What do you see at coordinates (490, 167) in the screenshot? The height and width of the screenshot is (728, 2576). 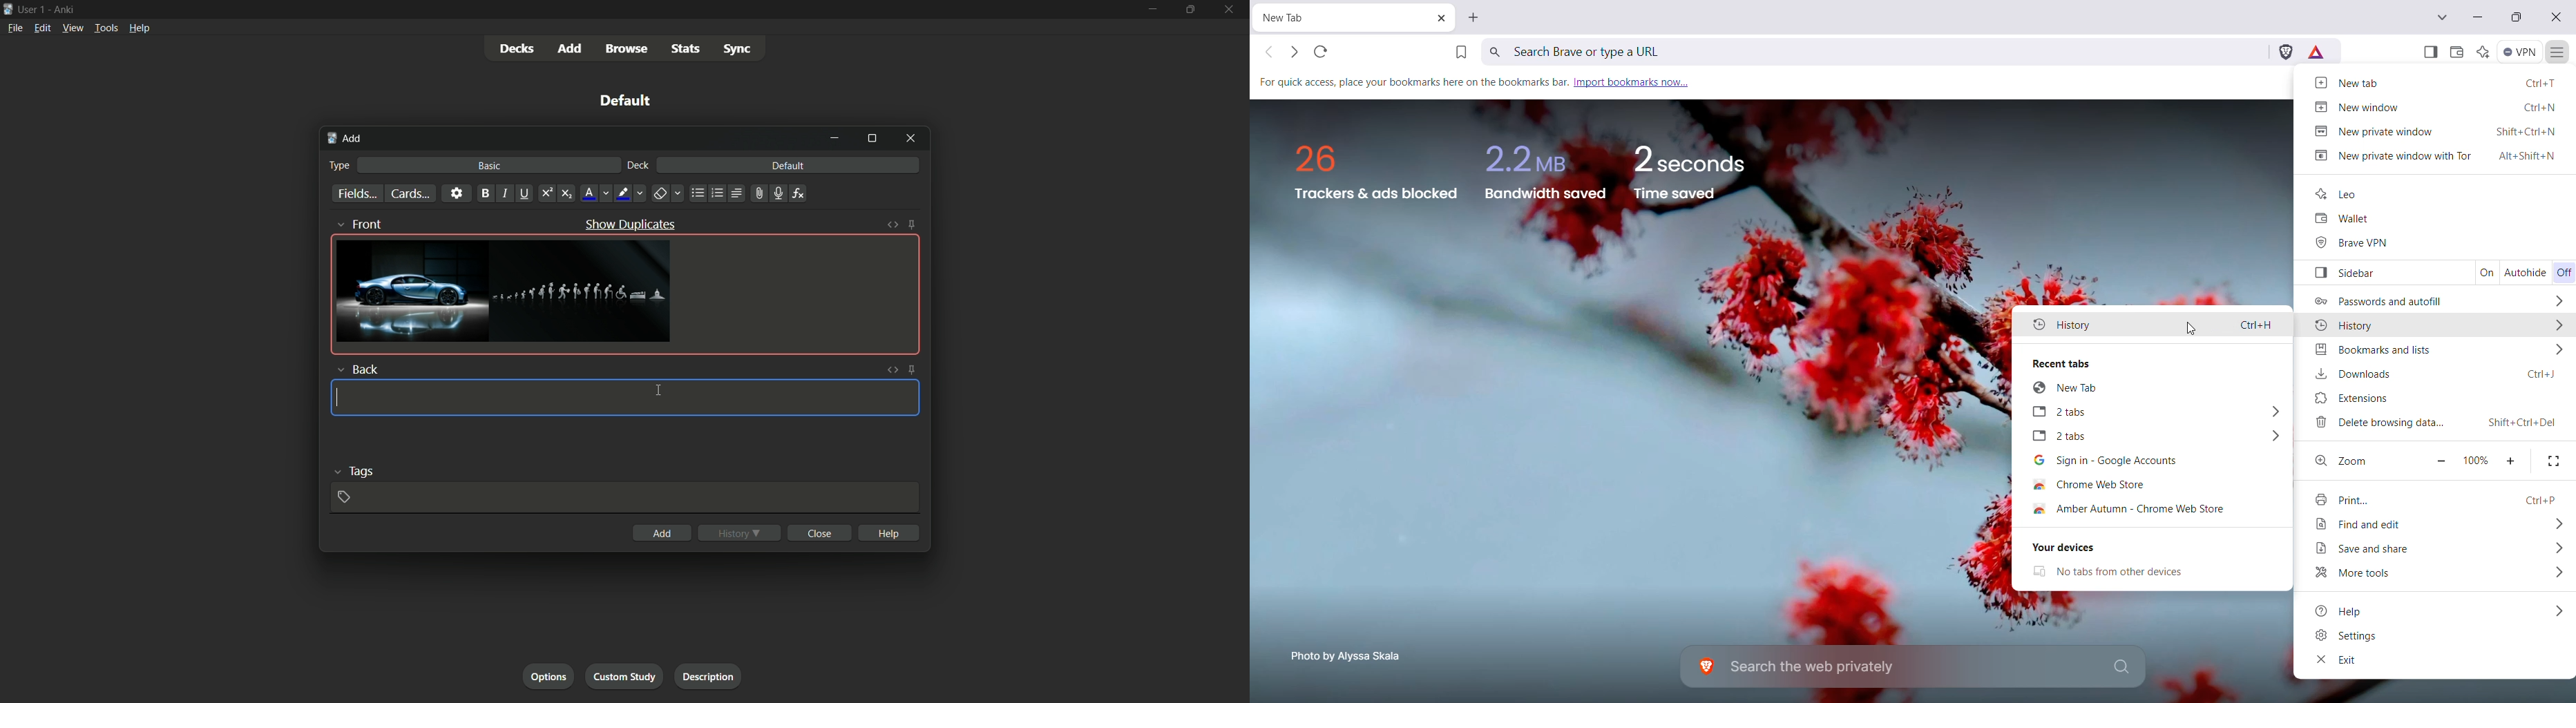 I see `basic` at bounding box center [490, 167].